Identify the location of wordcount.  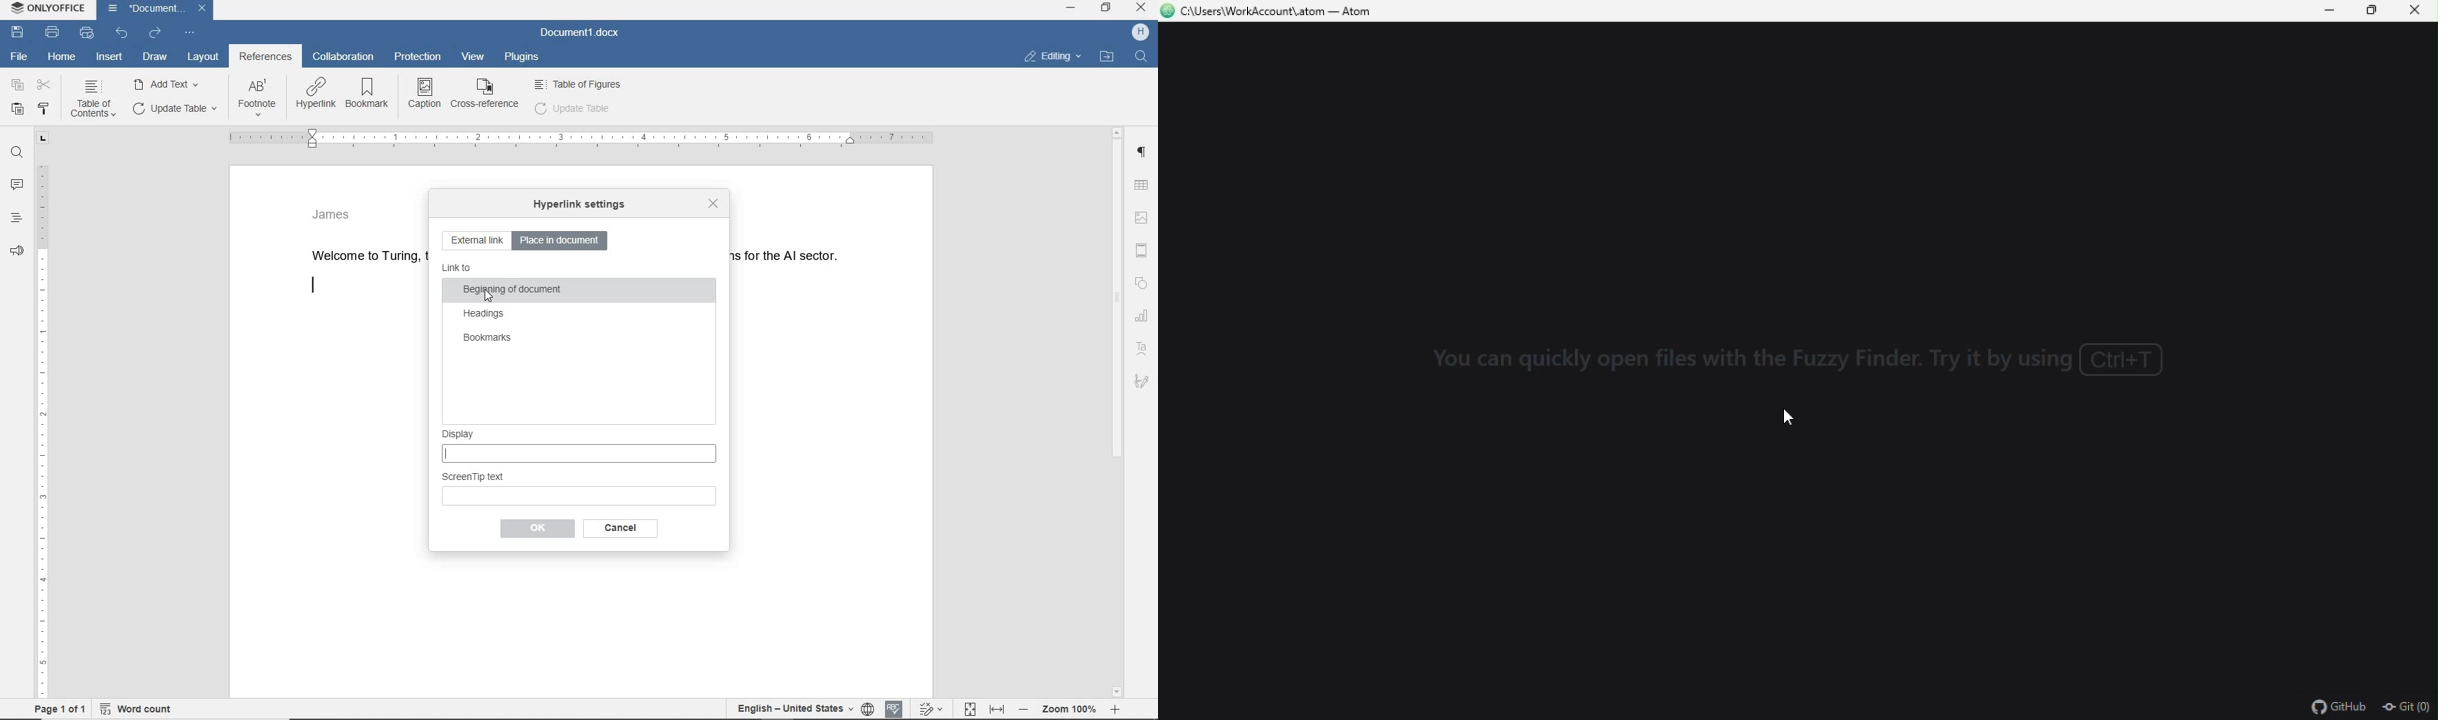
(139, 709).